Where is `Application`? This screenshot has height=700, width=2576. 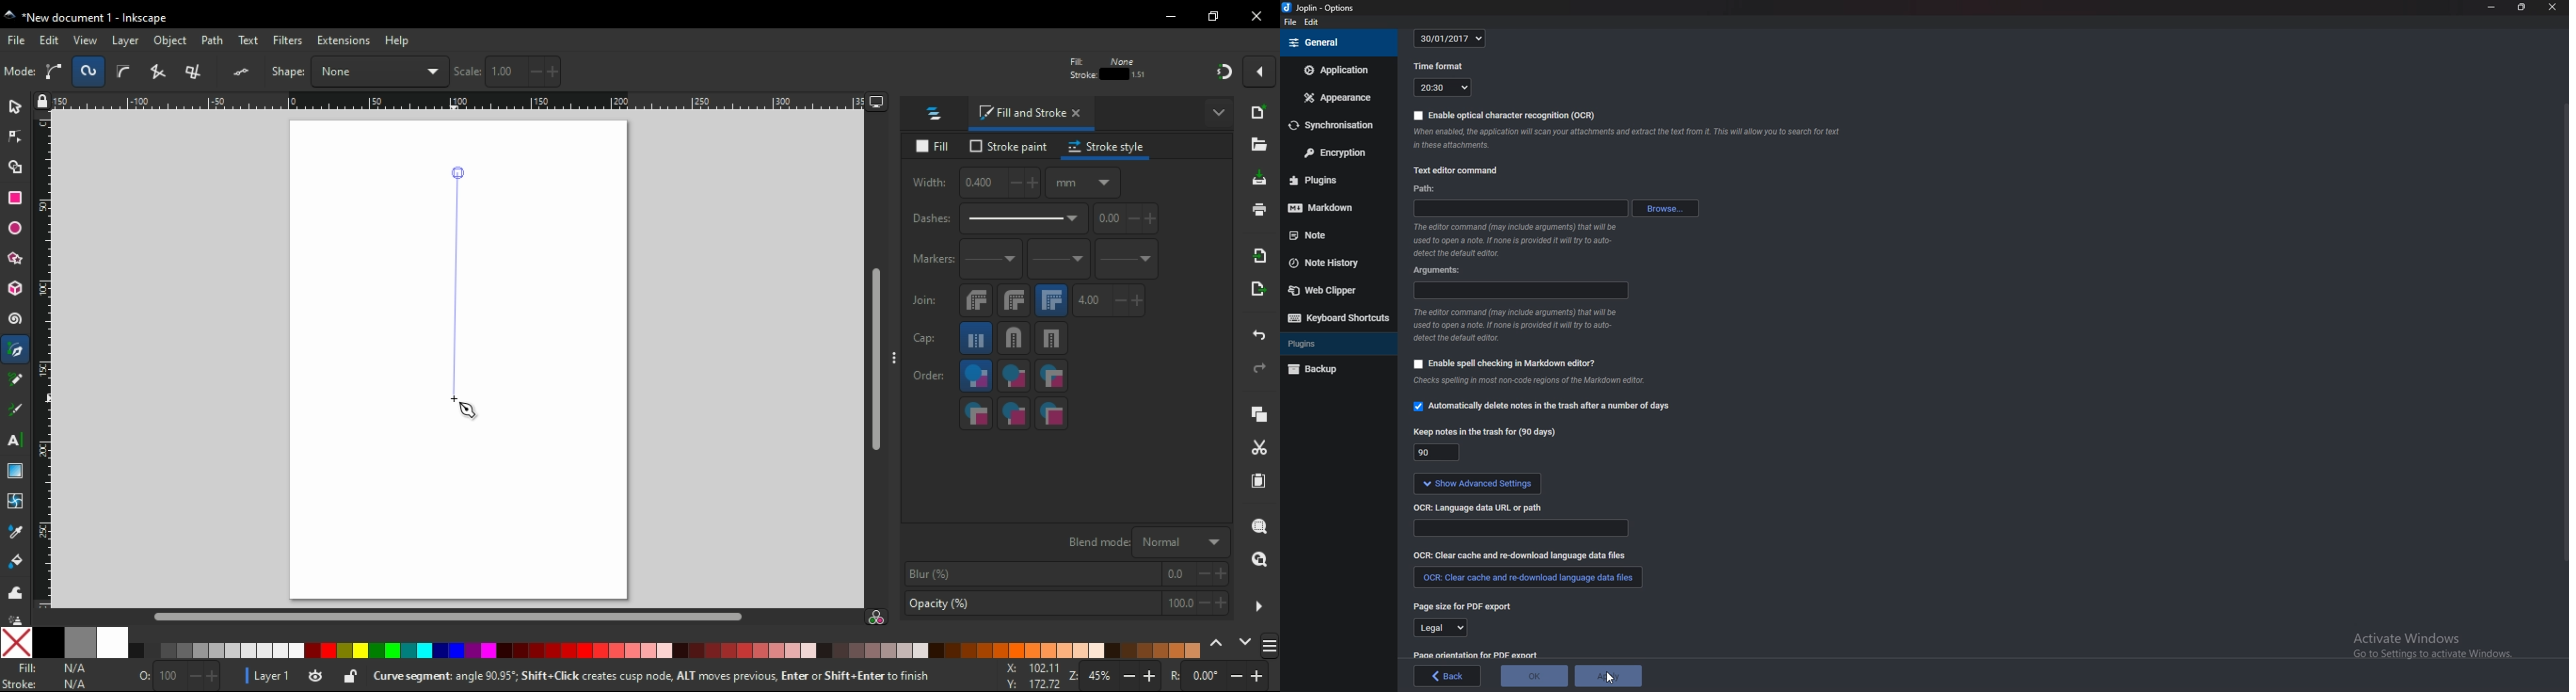 Application is located at coordinates (1336, 71).